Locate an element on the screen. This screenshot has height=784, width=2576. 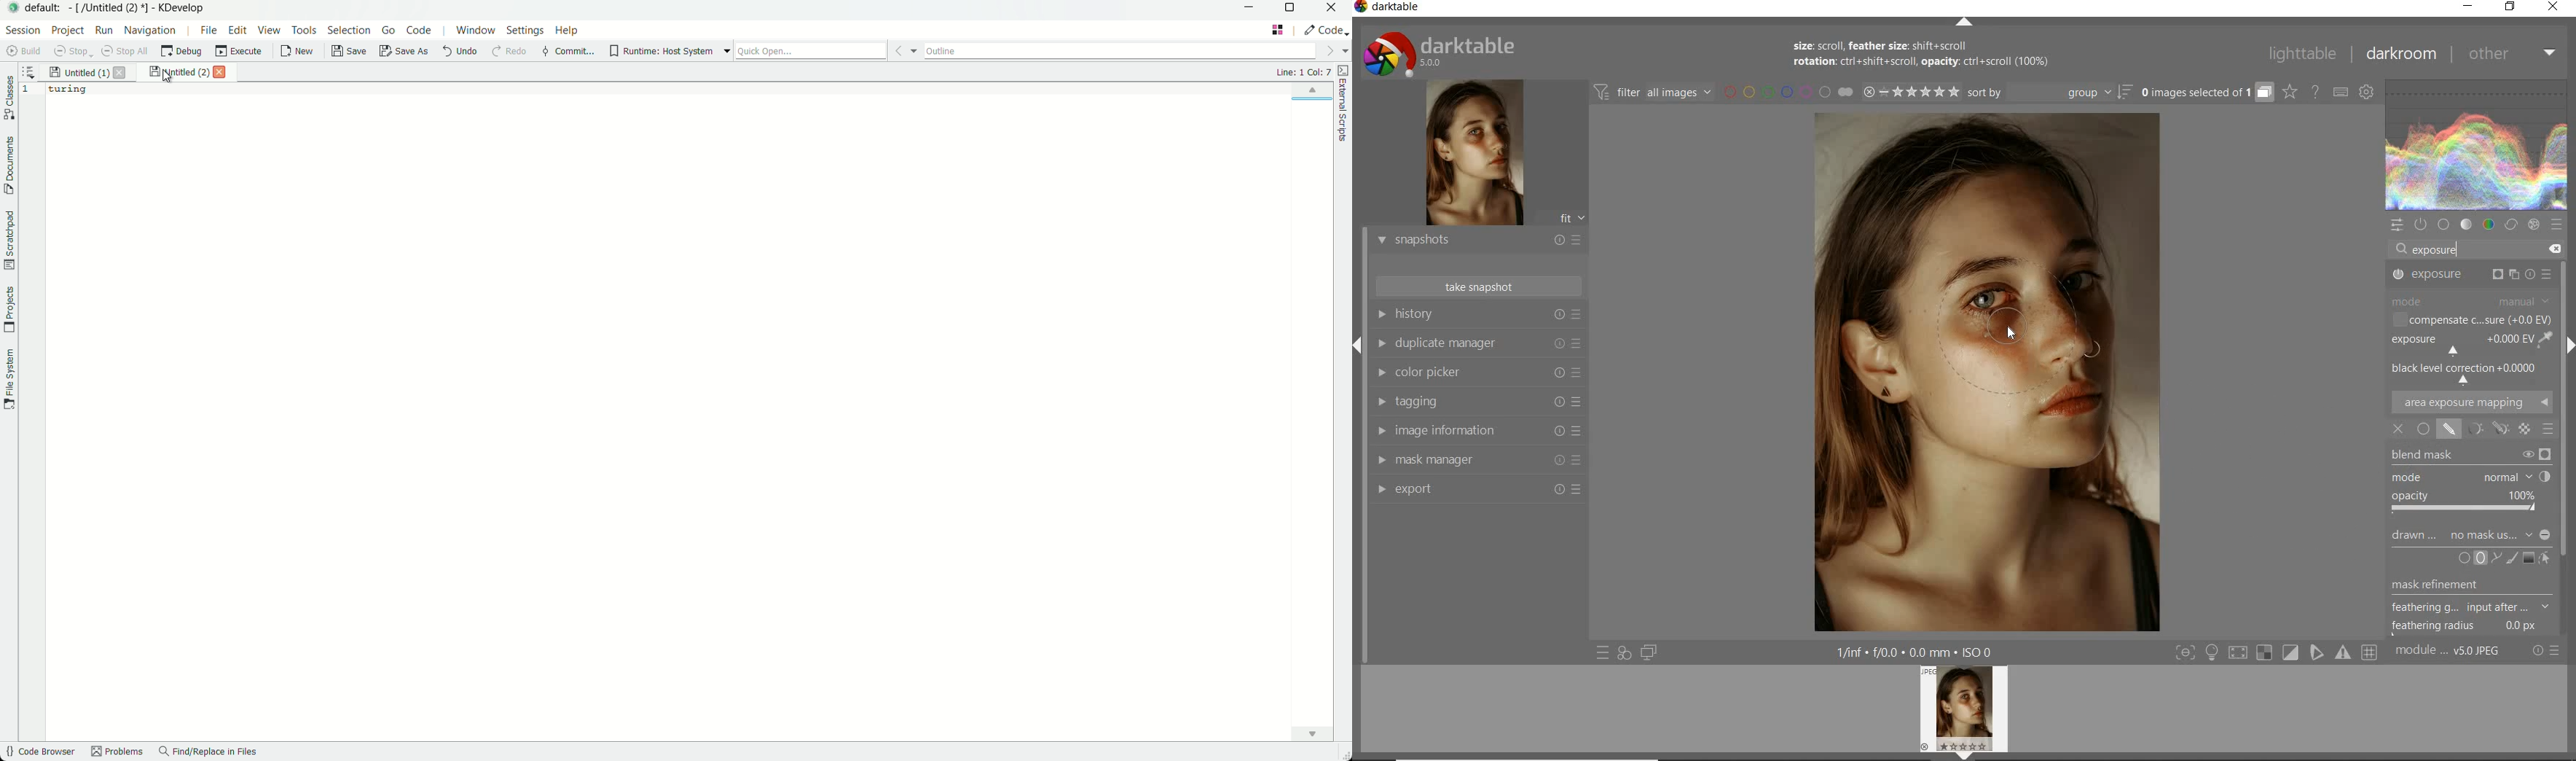
SHOW AND EDIT MASK ELEMENT is located at coordinates (2546, 559).